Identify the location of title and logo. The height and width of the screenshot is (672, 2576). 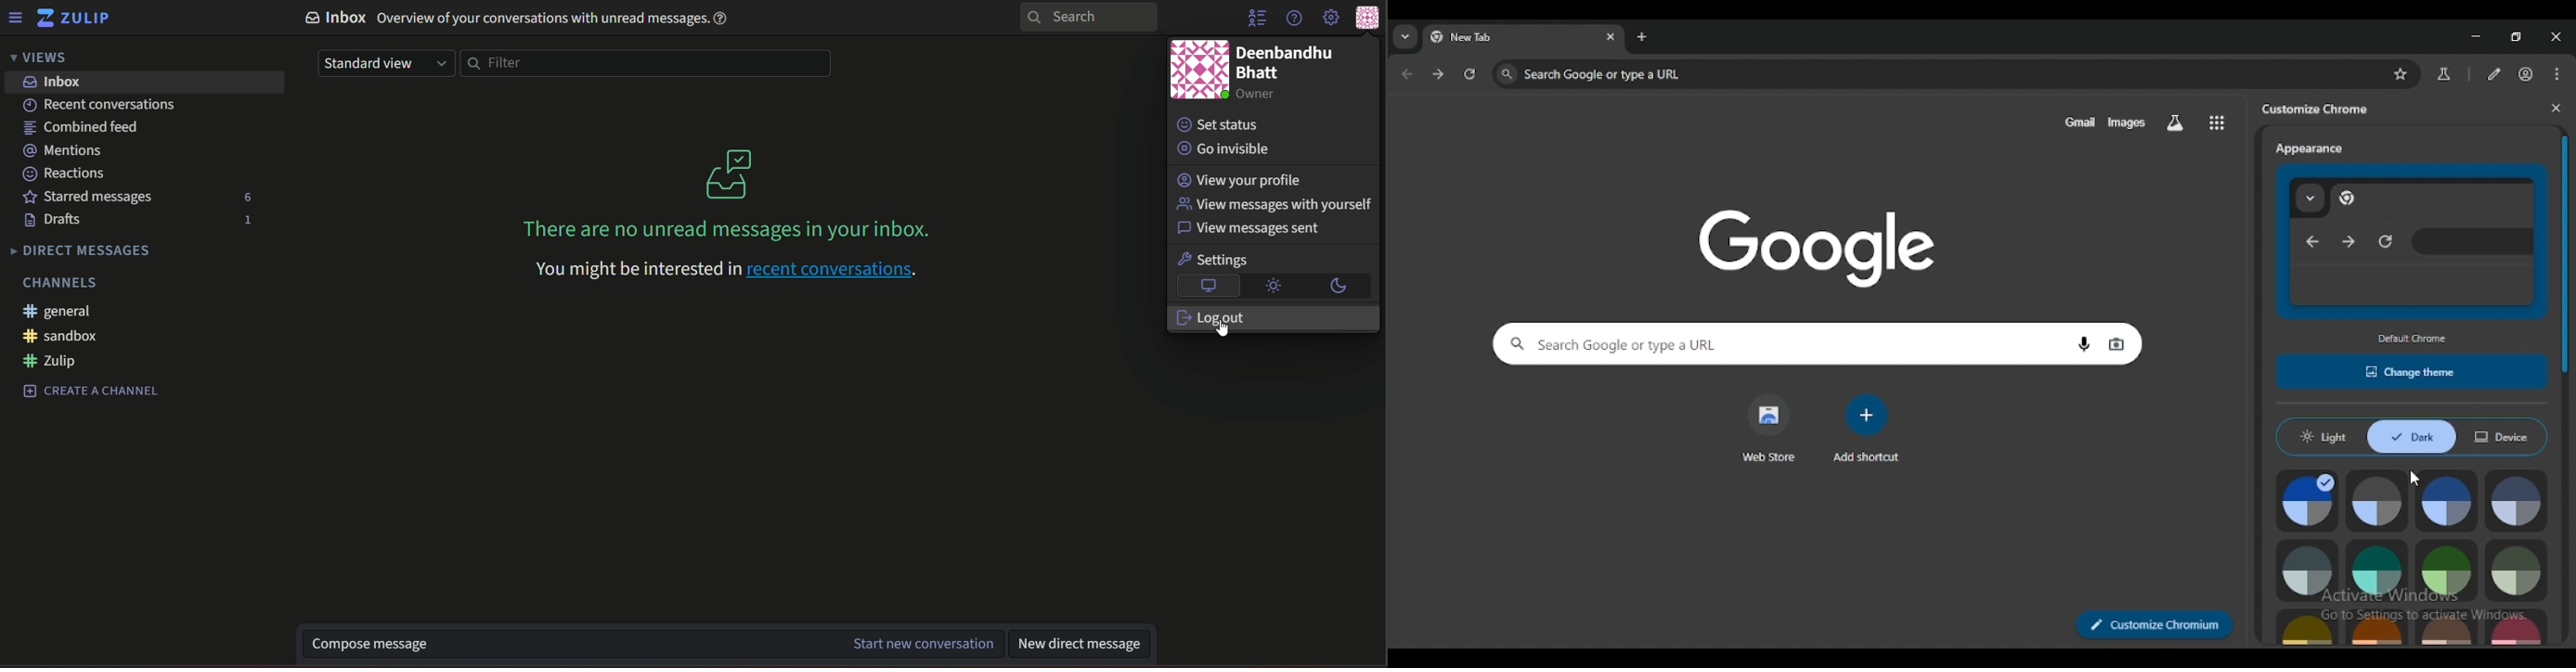
(78, 18).